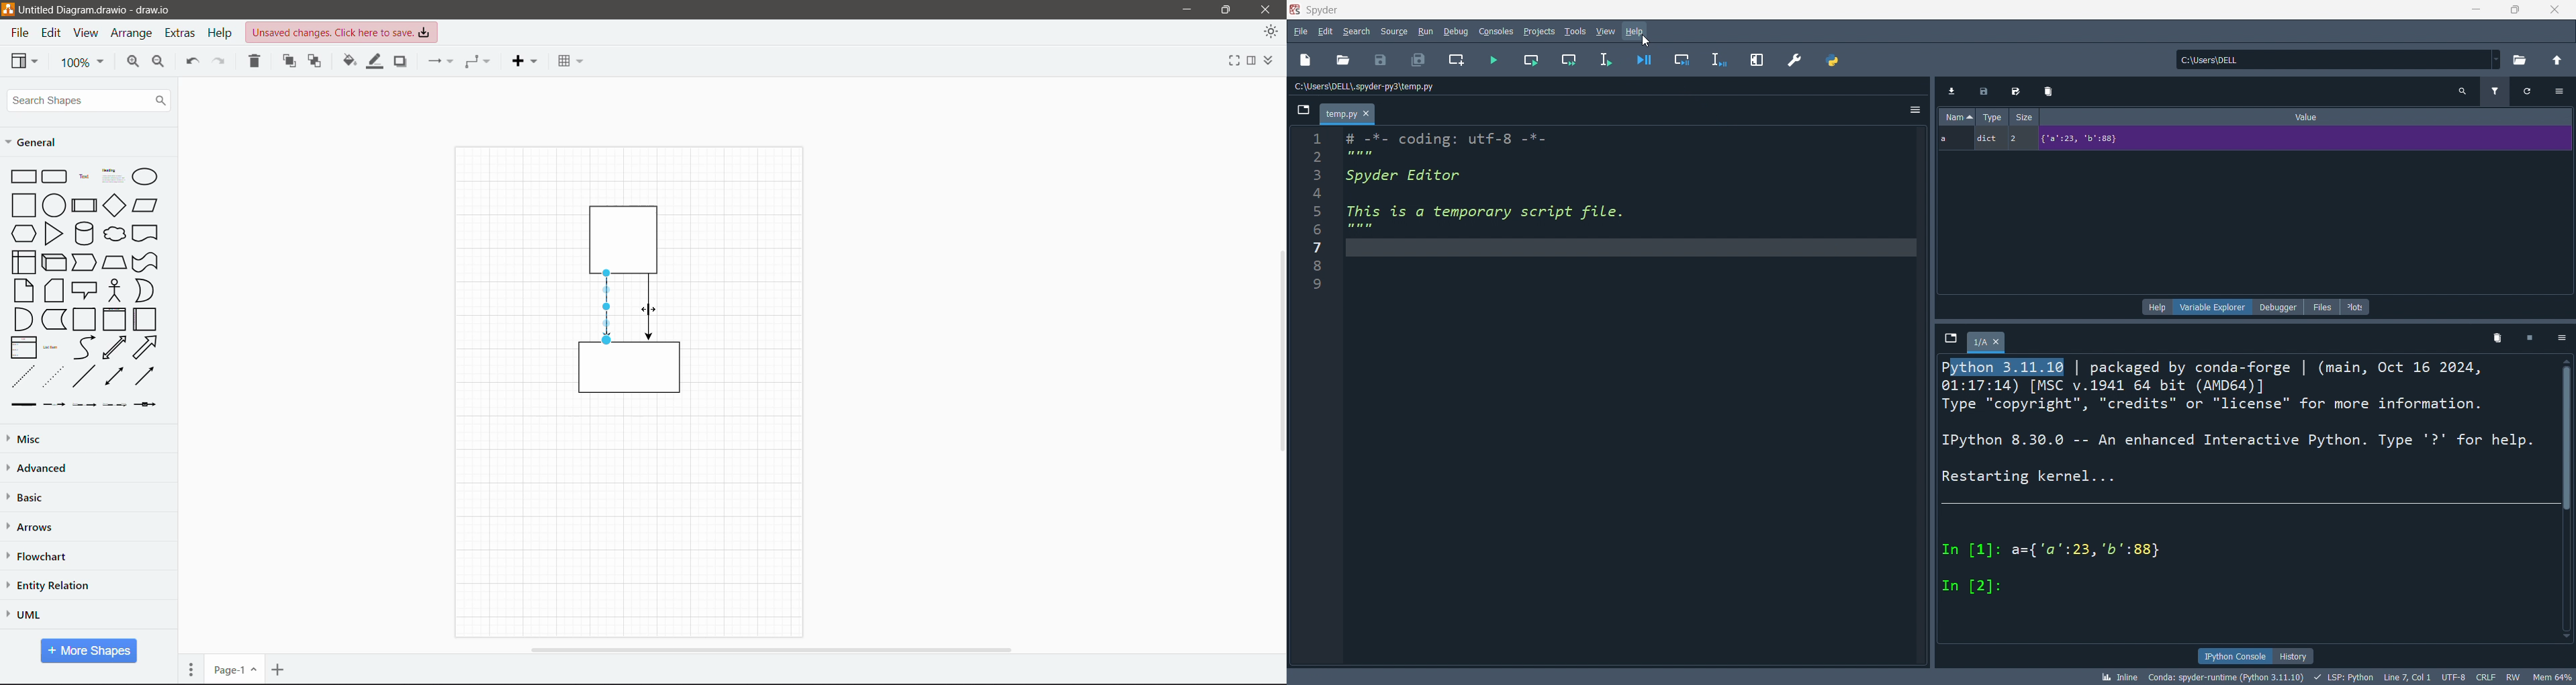 This screenshot has width=2576, height=700. What do you see at coordinates (348, 62) in the screenshot?
I see `Fill Color` at bounding box center [348, 62].